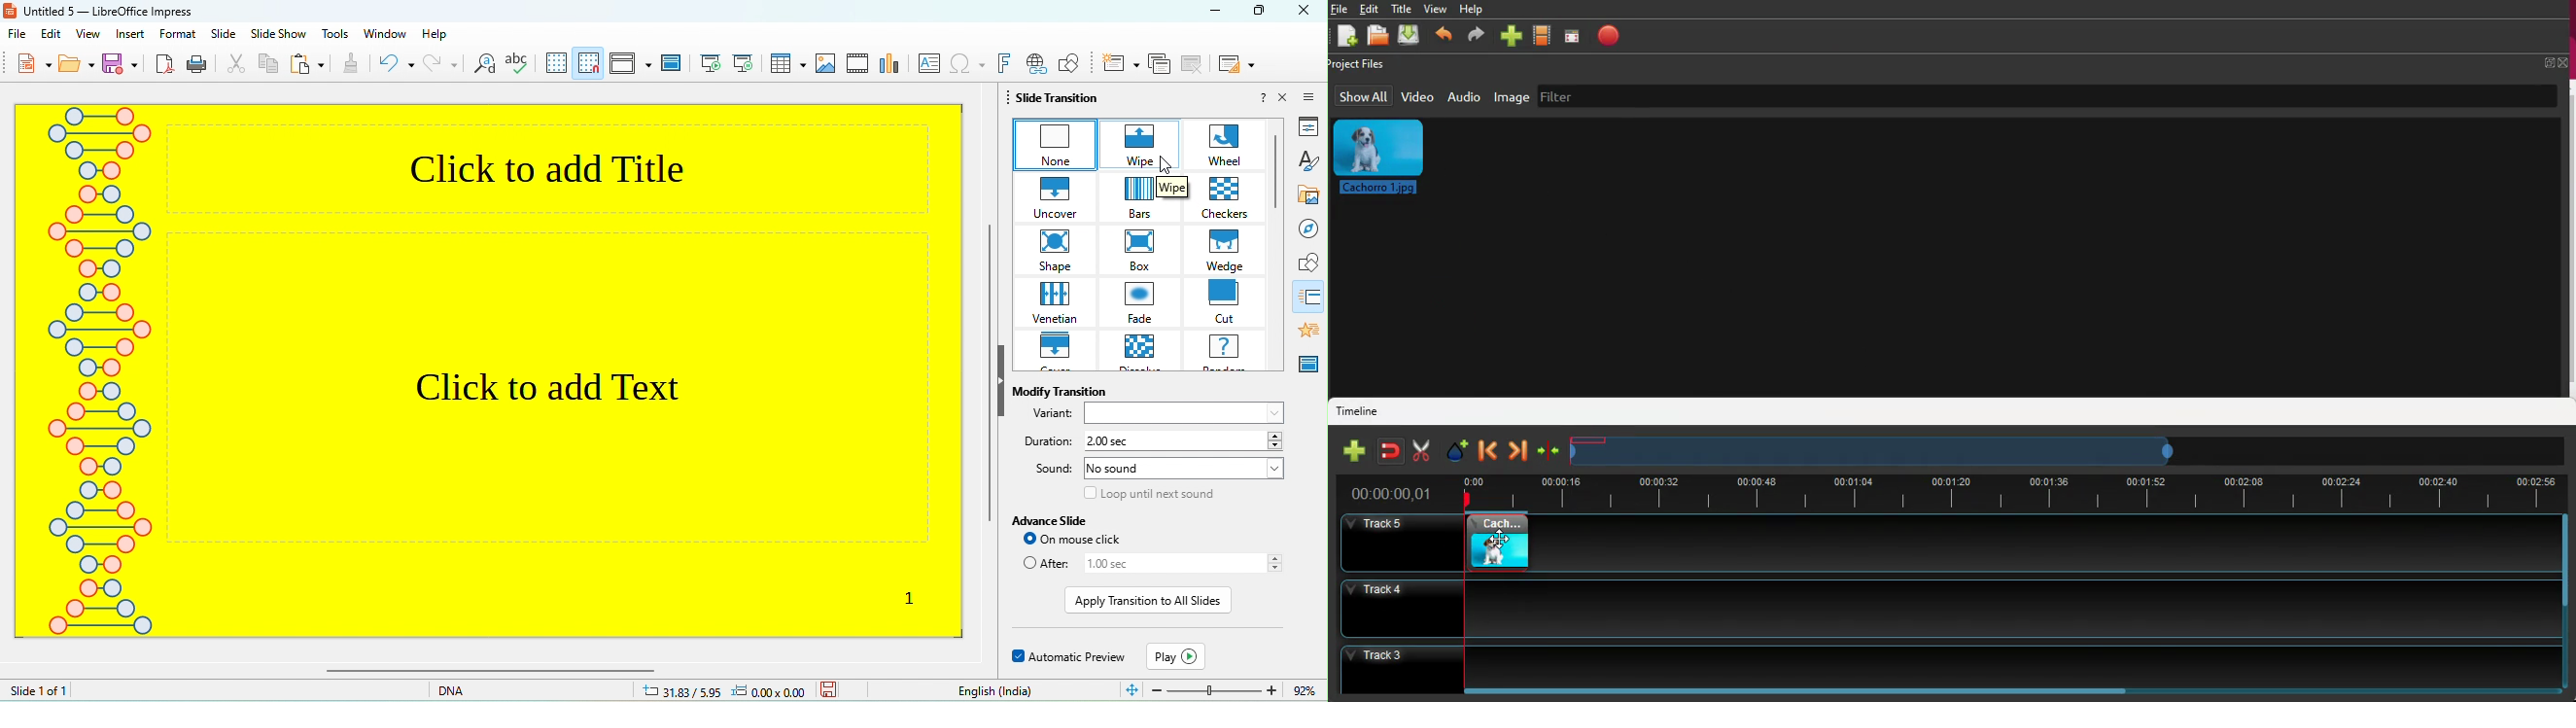 The image size is (2576, 728). I want to click on sidebar setting, so click(1312, 99).